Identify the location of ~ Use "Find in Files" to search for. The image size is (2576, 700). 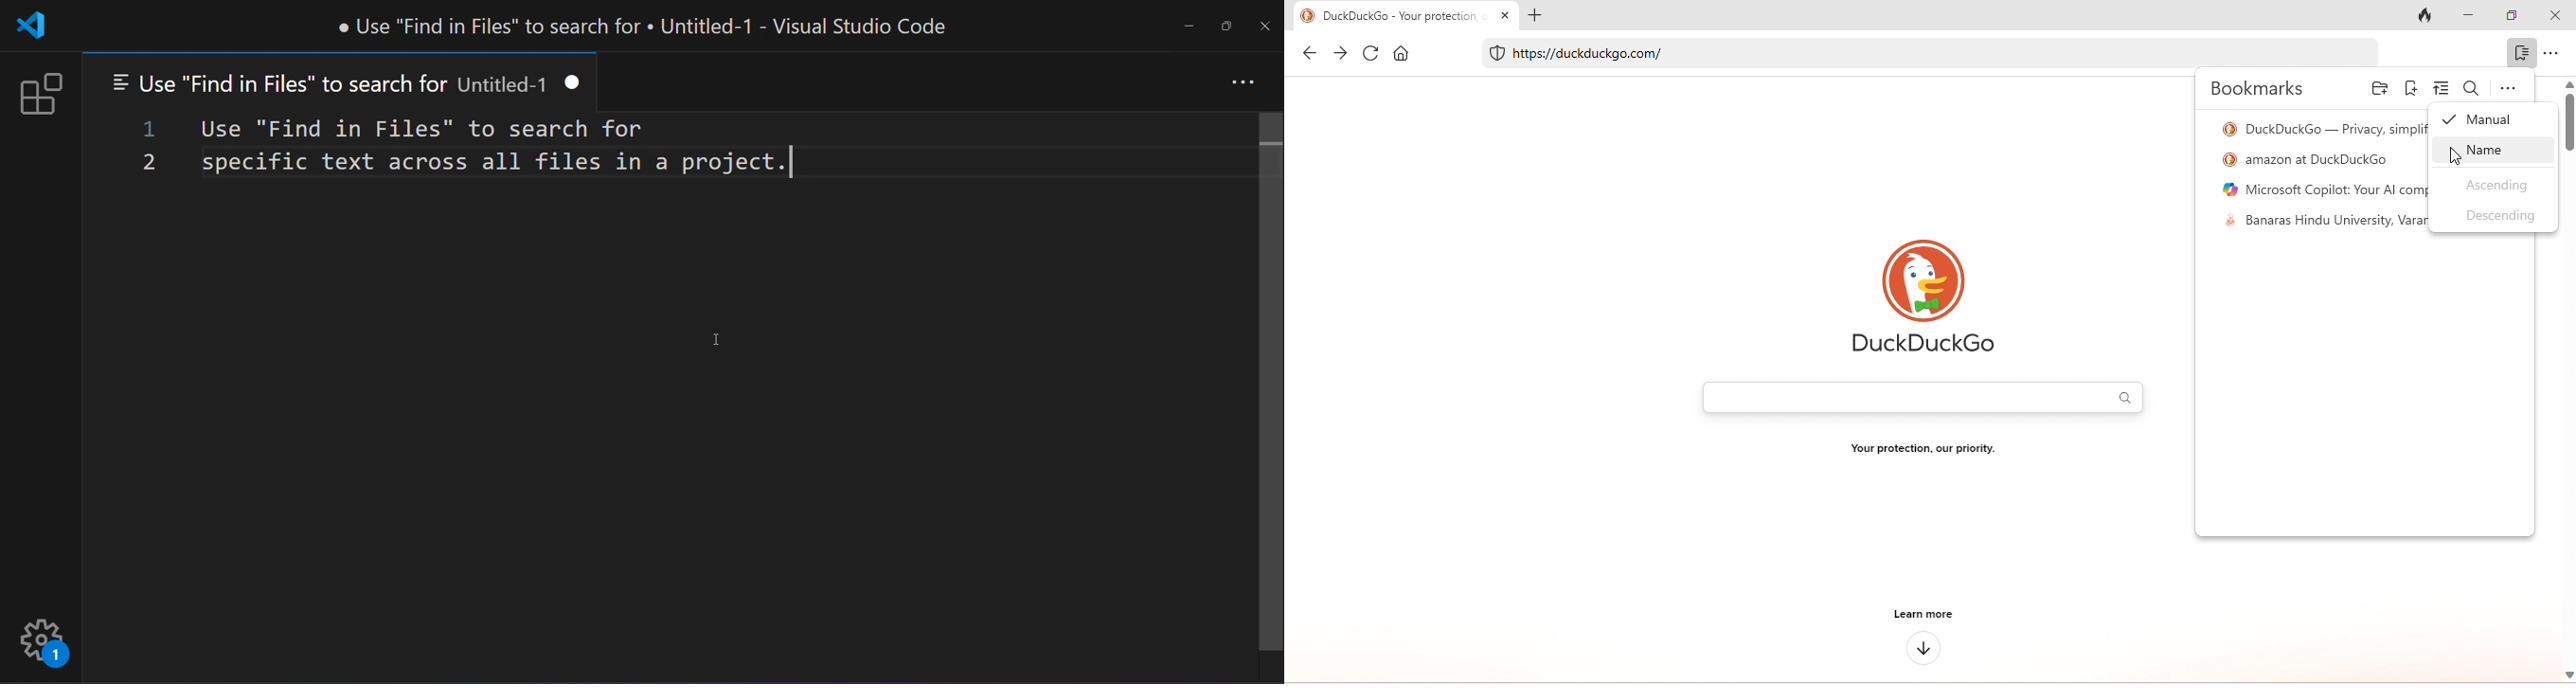
(277, 82).